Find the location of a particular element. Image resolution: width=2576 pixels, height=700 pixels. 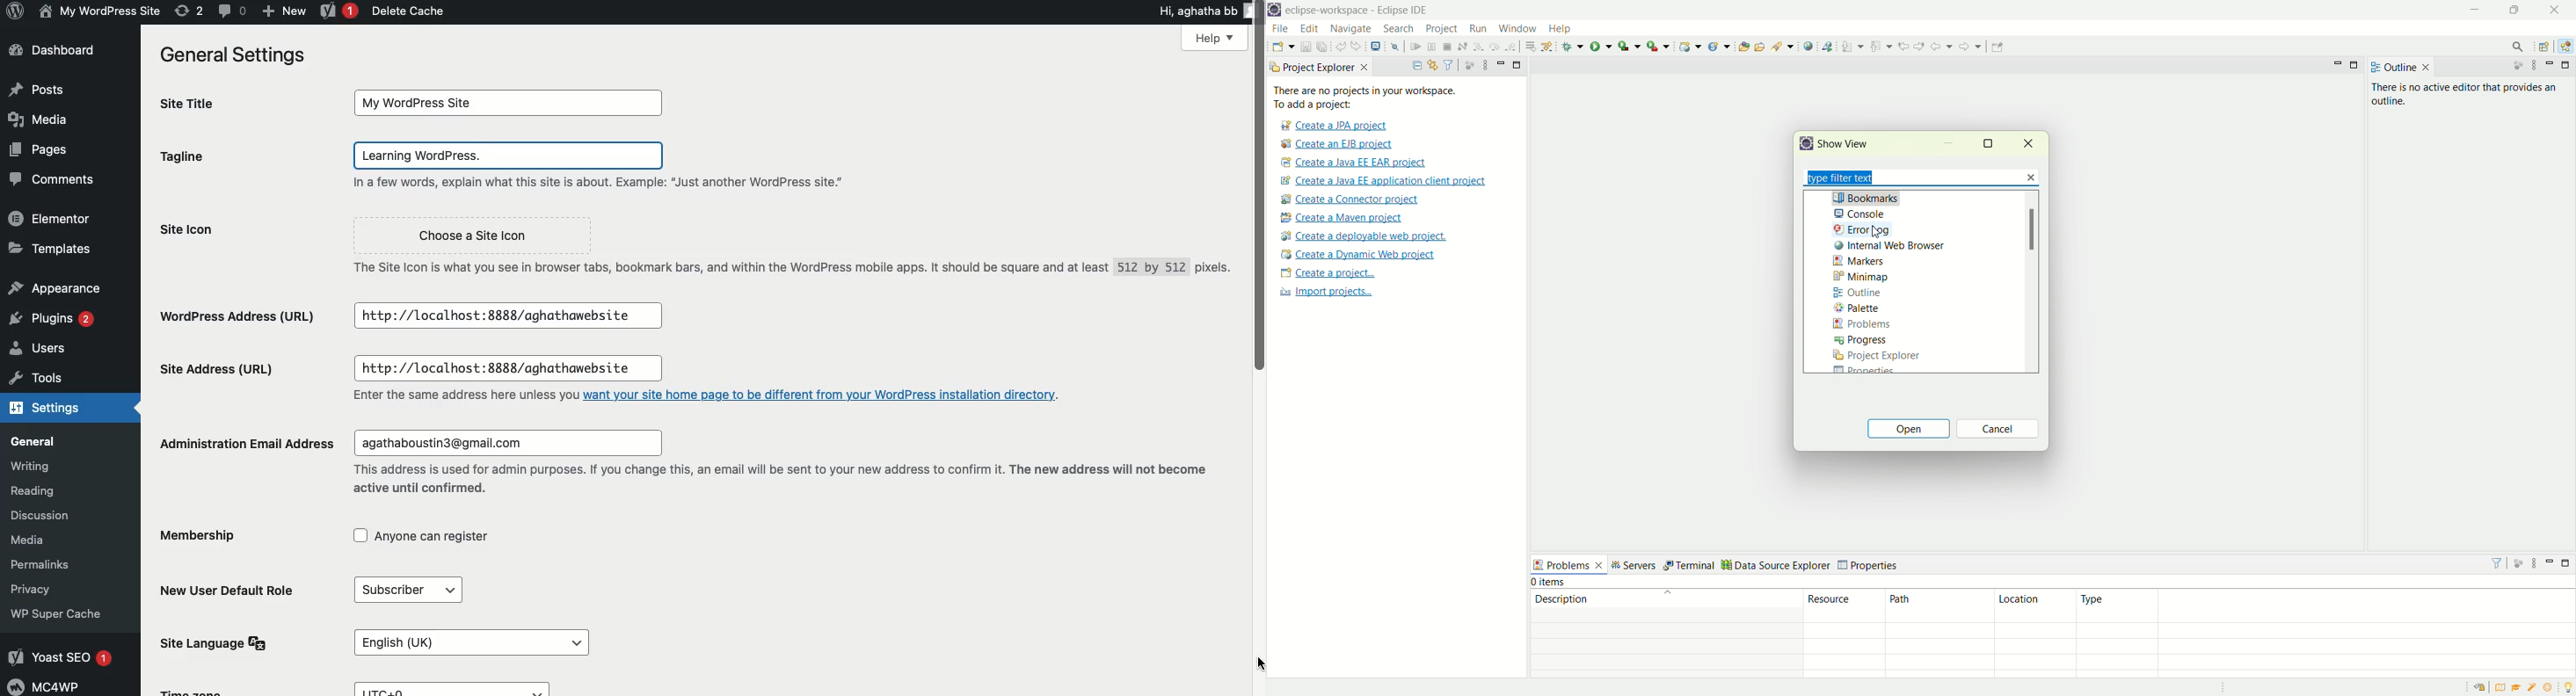

Time zone is located at coordinates (211, 690).